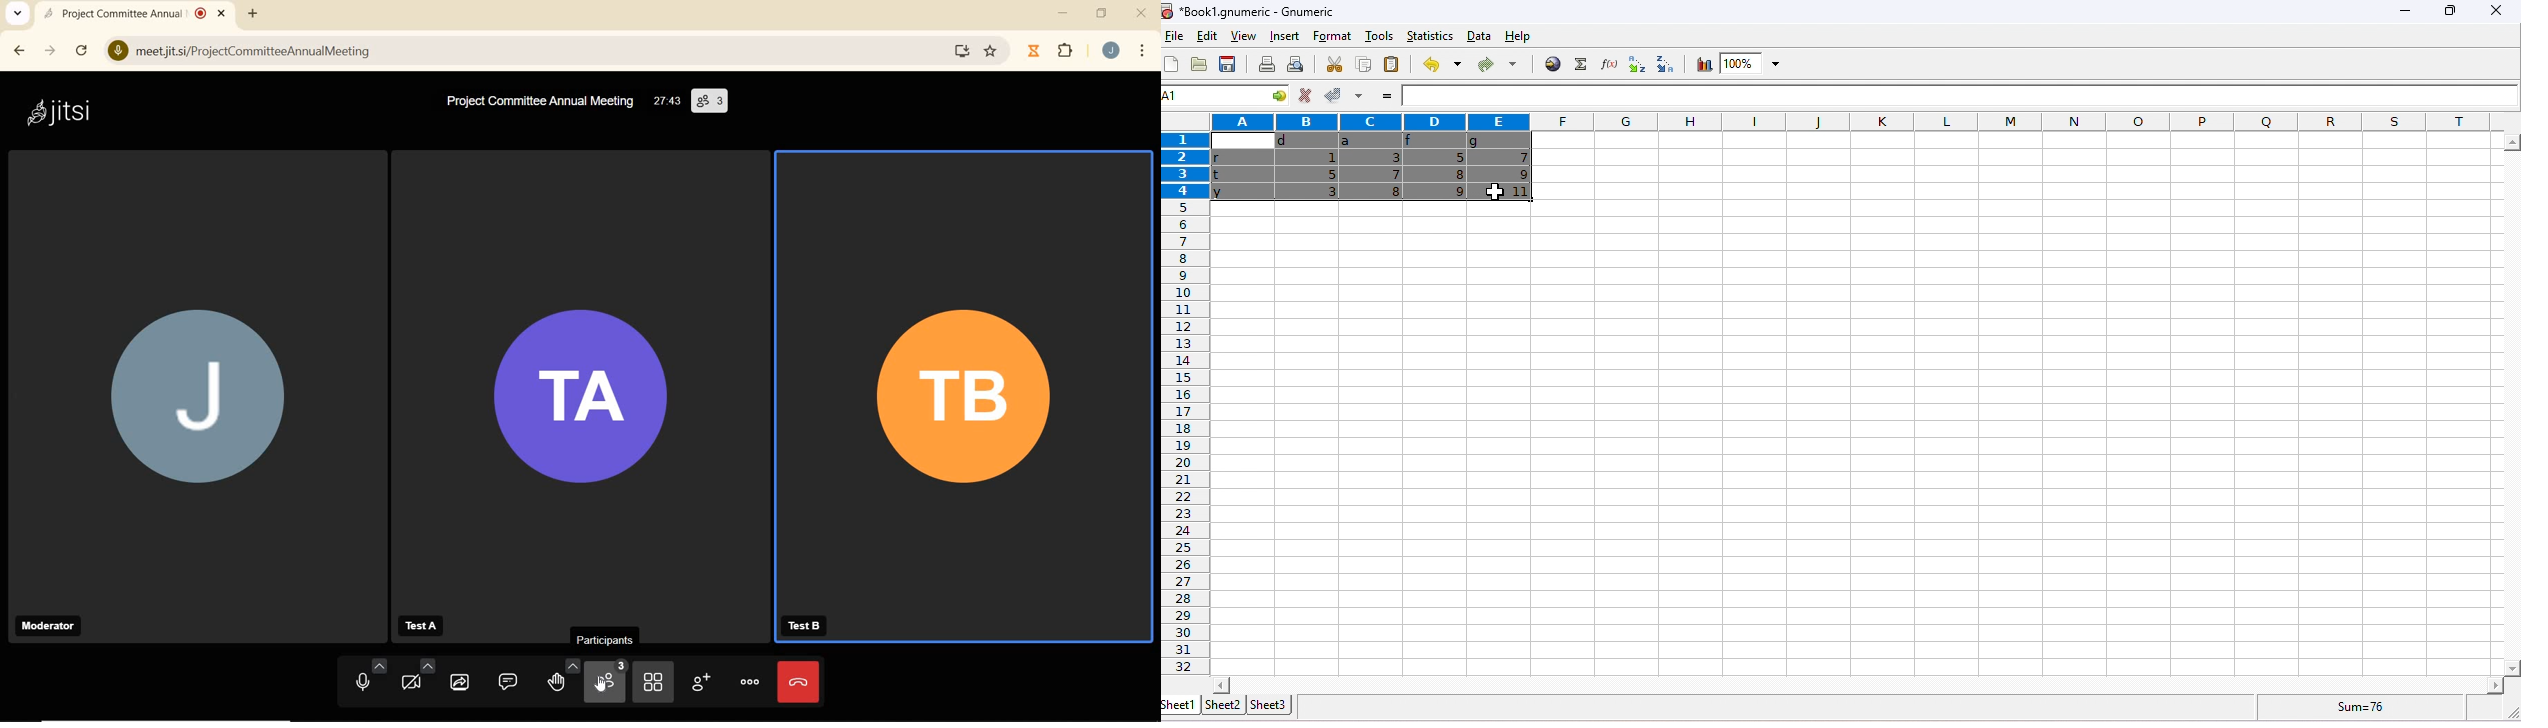 This screenshot has height=728, width=2548. What do you see at coordinates (1183, 404) in the screenshot?
I see `row numbers` at bounding box center [1183, 404].